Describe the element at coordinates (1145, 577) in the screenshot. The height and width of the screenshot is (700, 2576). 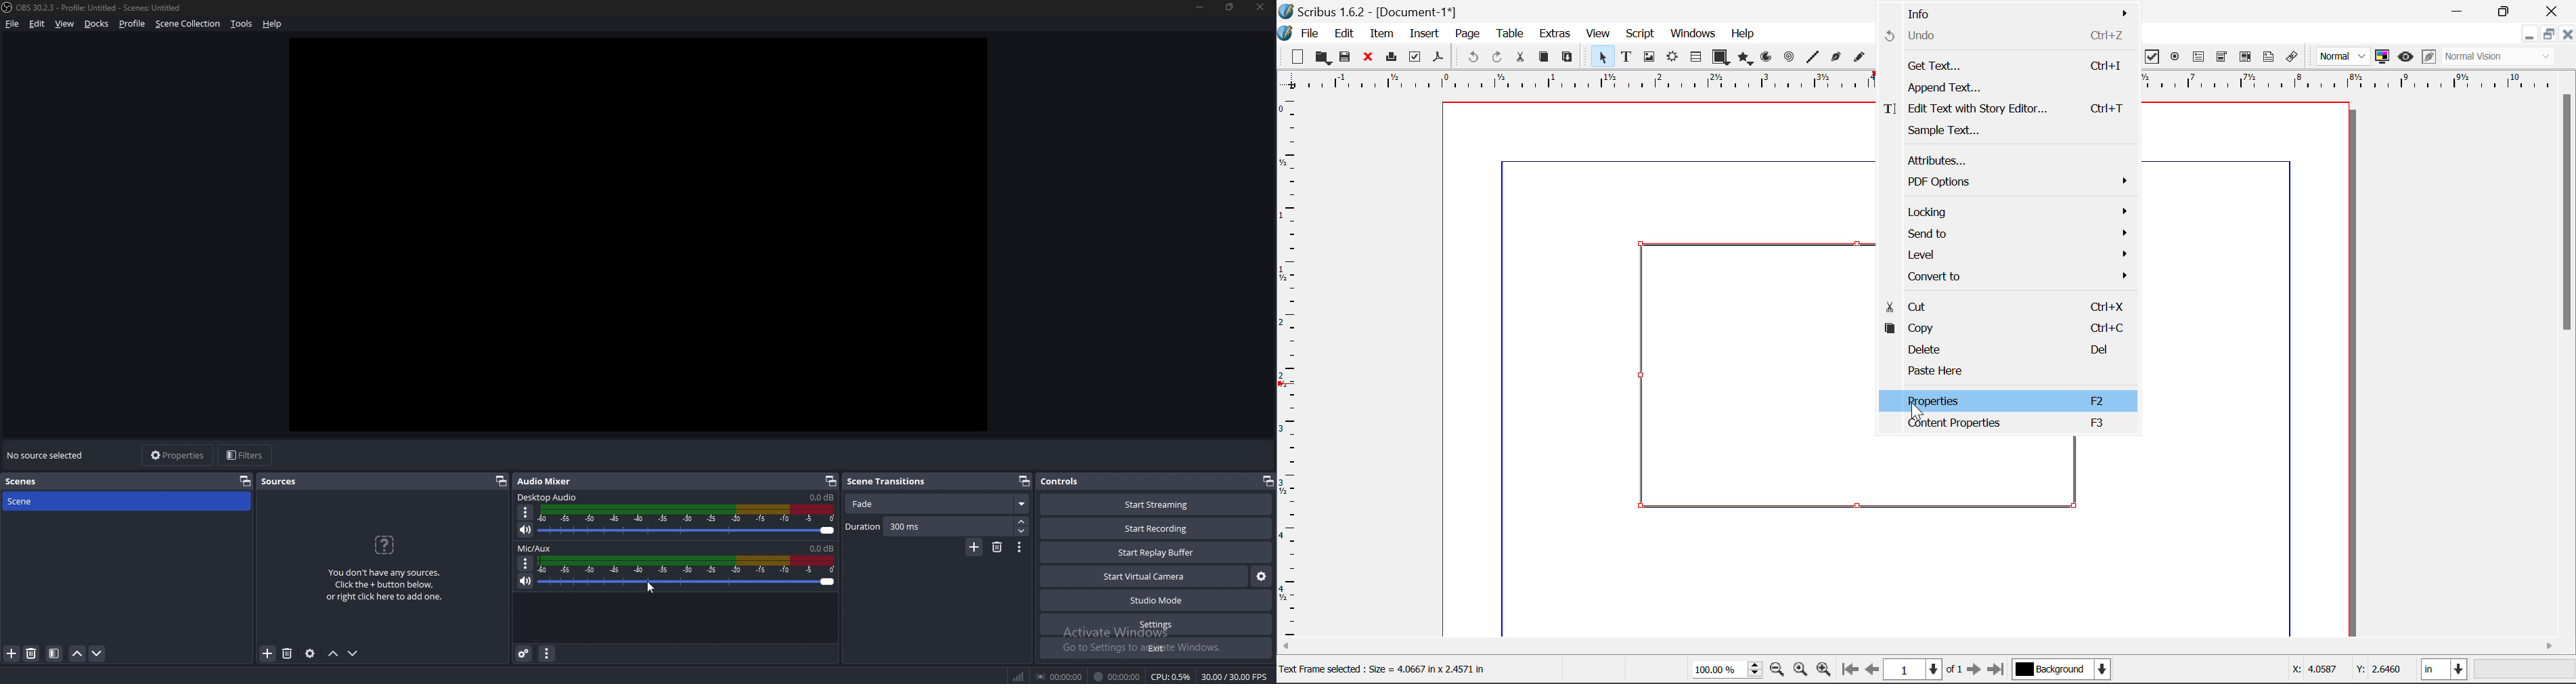
I see `start virtual camera` at that location.